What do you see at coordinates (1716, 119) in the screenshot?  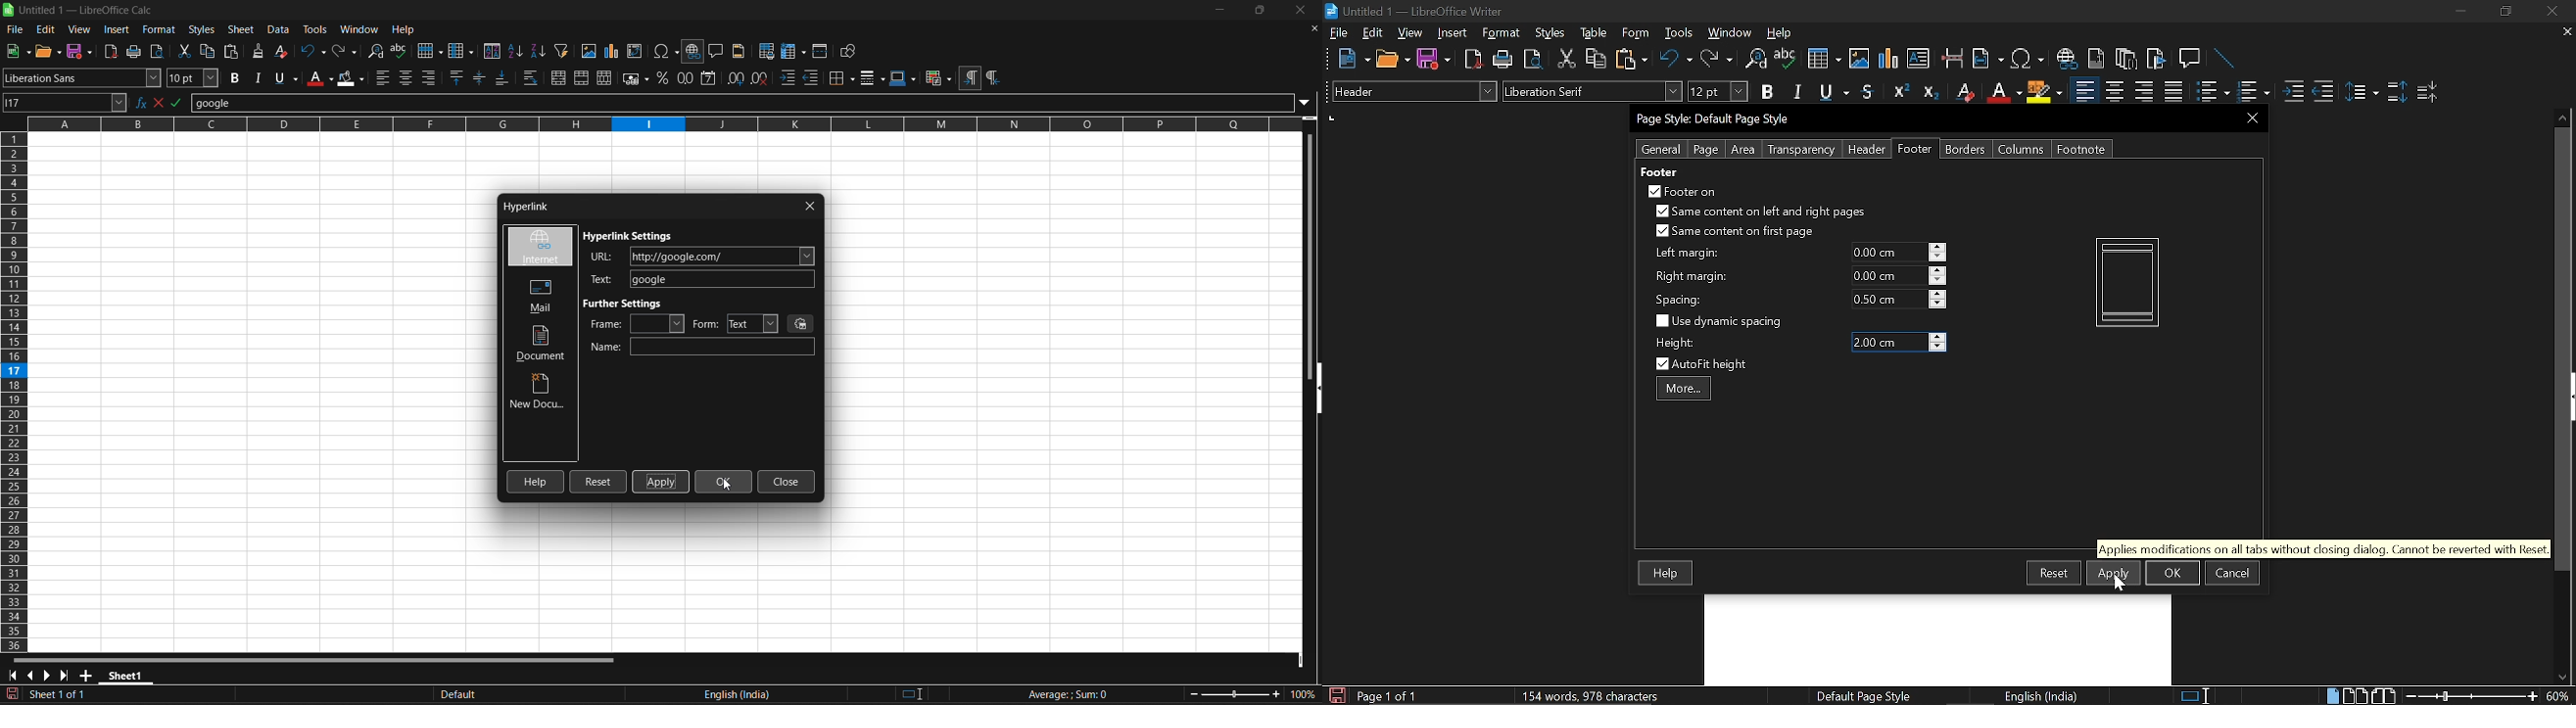 I see `Current window` at bounding box center [1716, 119].